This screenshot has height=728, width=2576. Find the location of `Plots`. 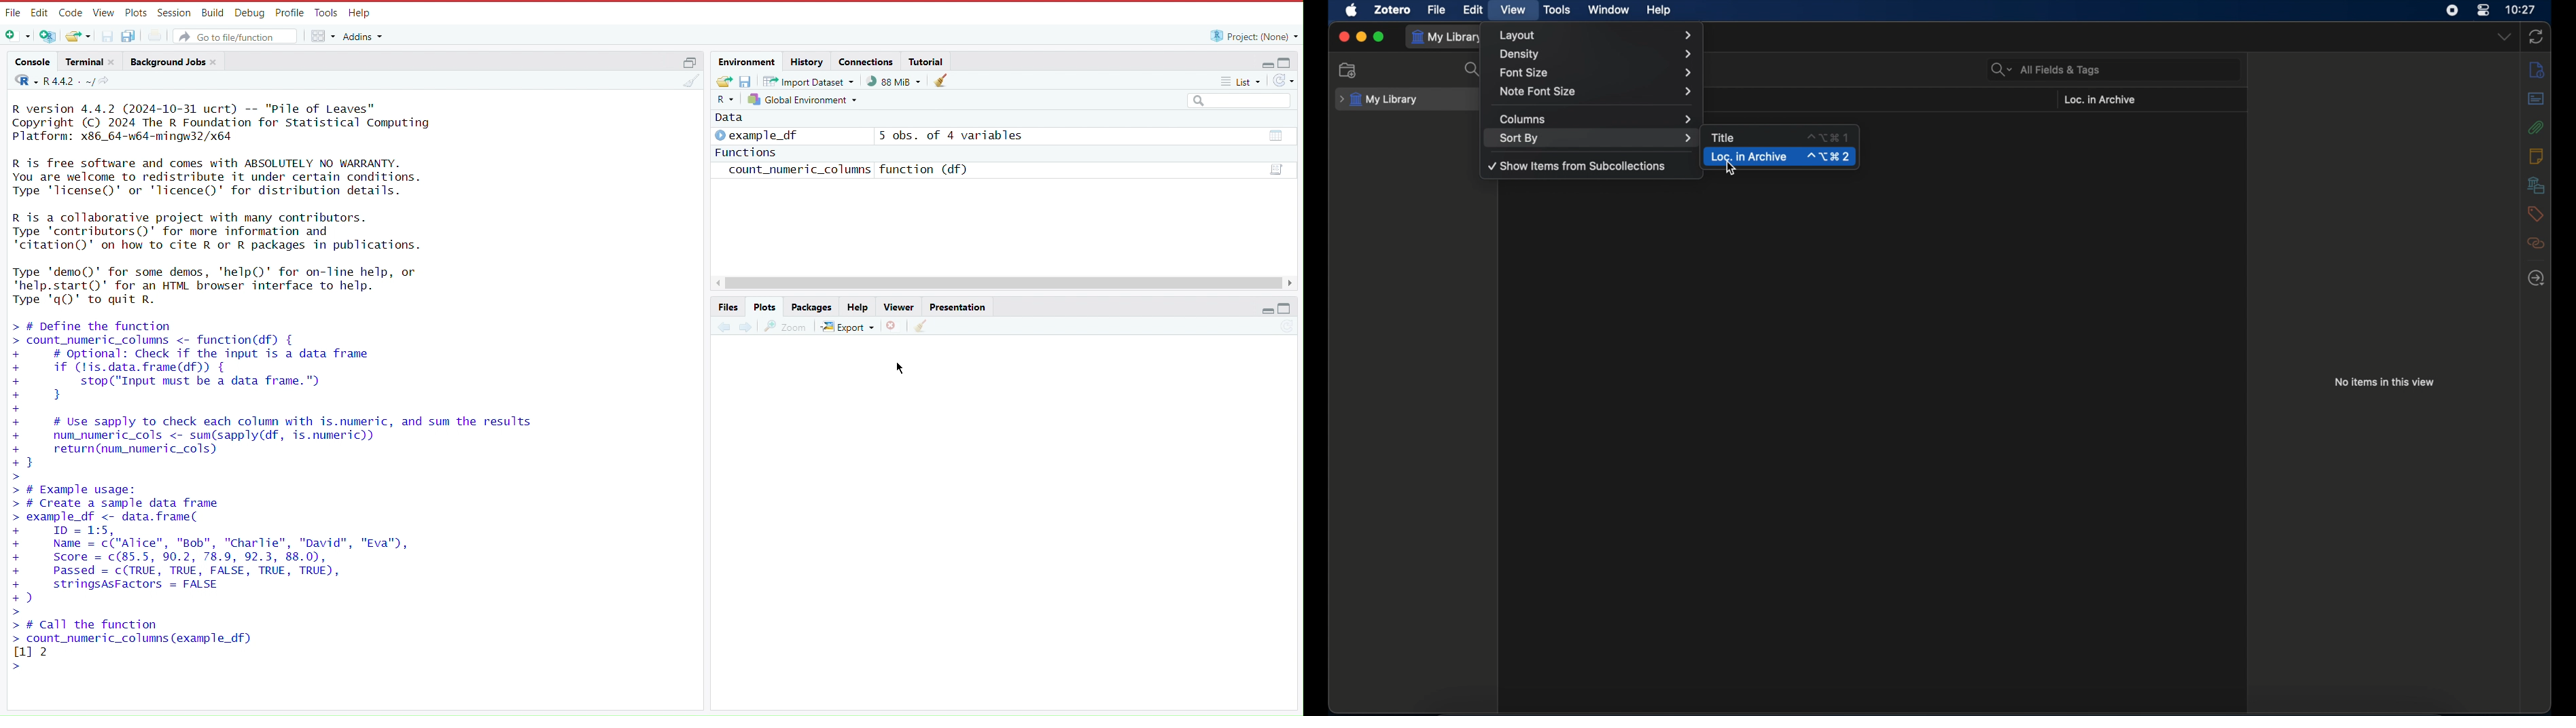

Plots is located at coordinates (135, 12).